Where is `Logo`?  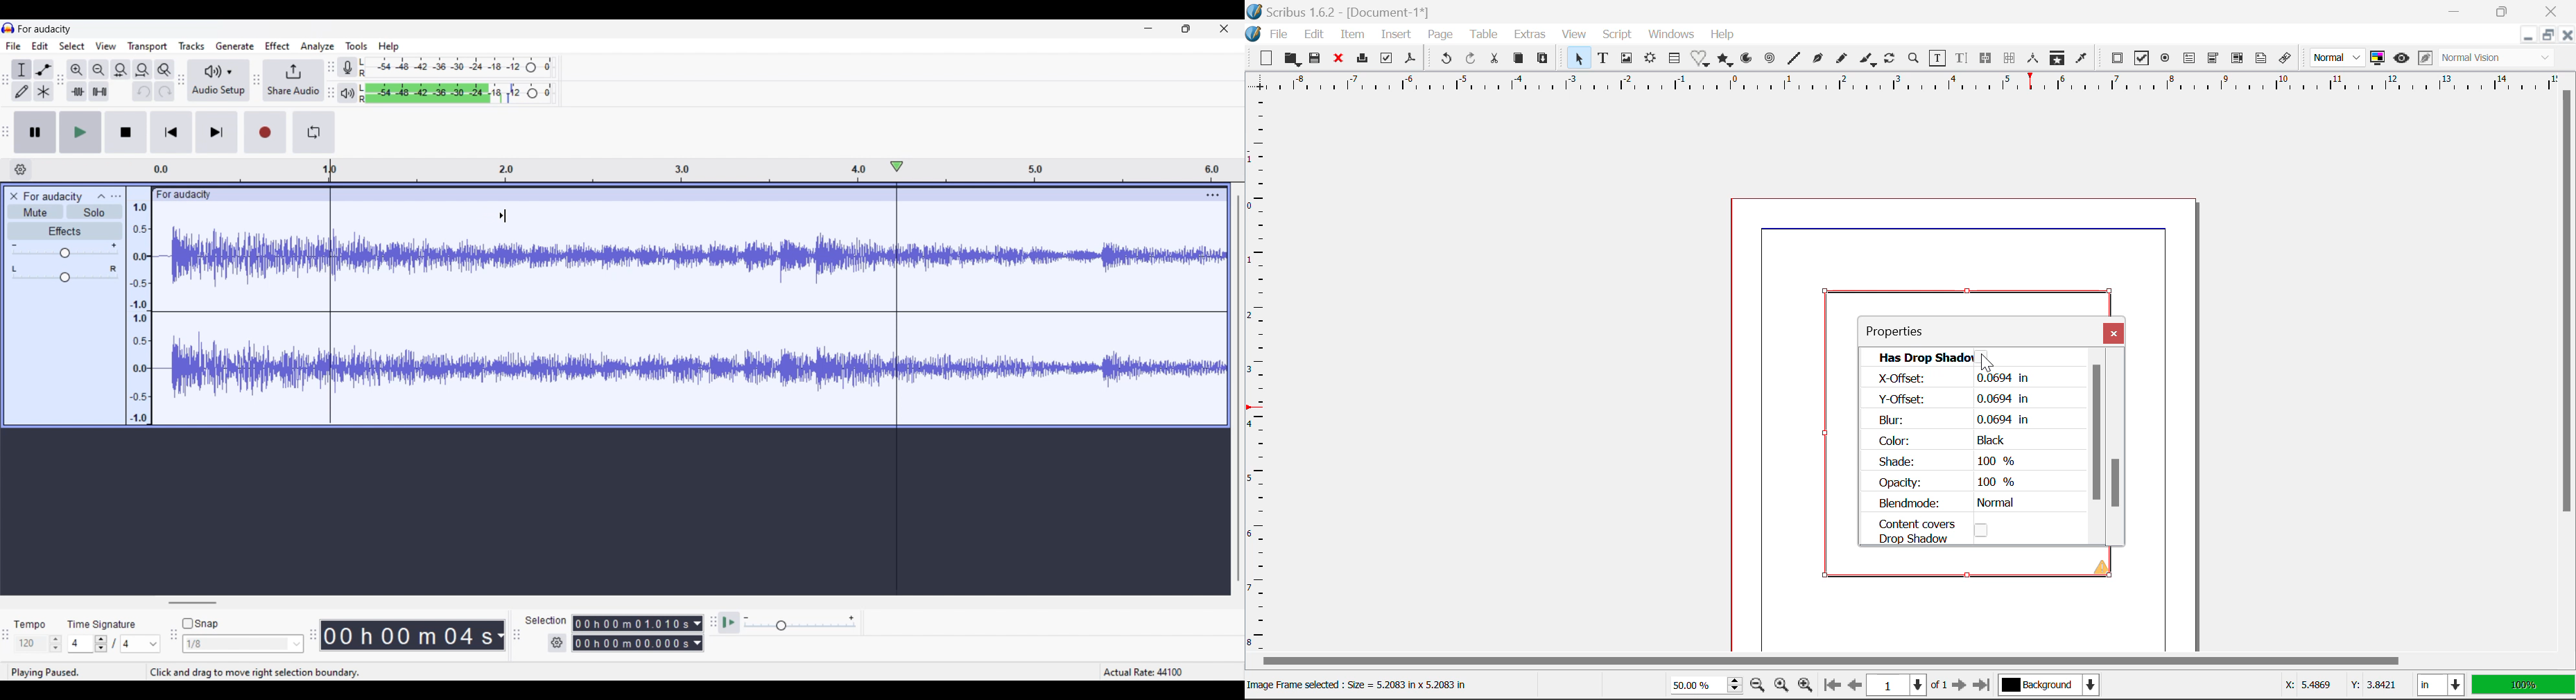 Logo is located at coordinates (1254, 35).